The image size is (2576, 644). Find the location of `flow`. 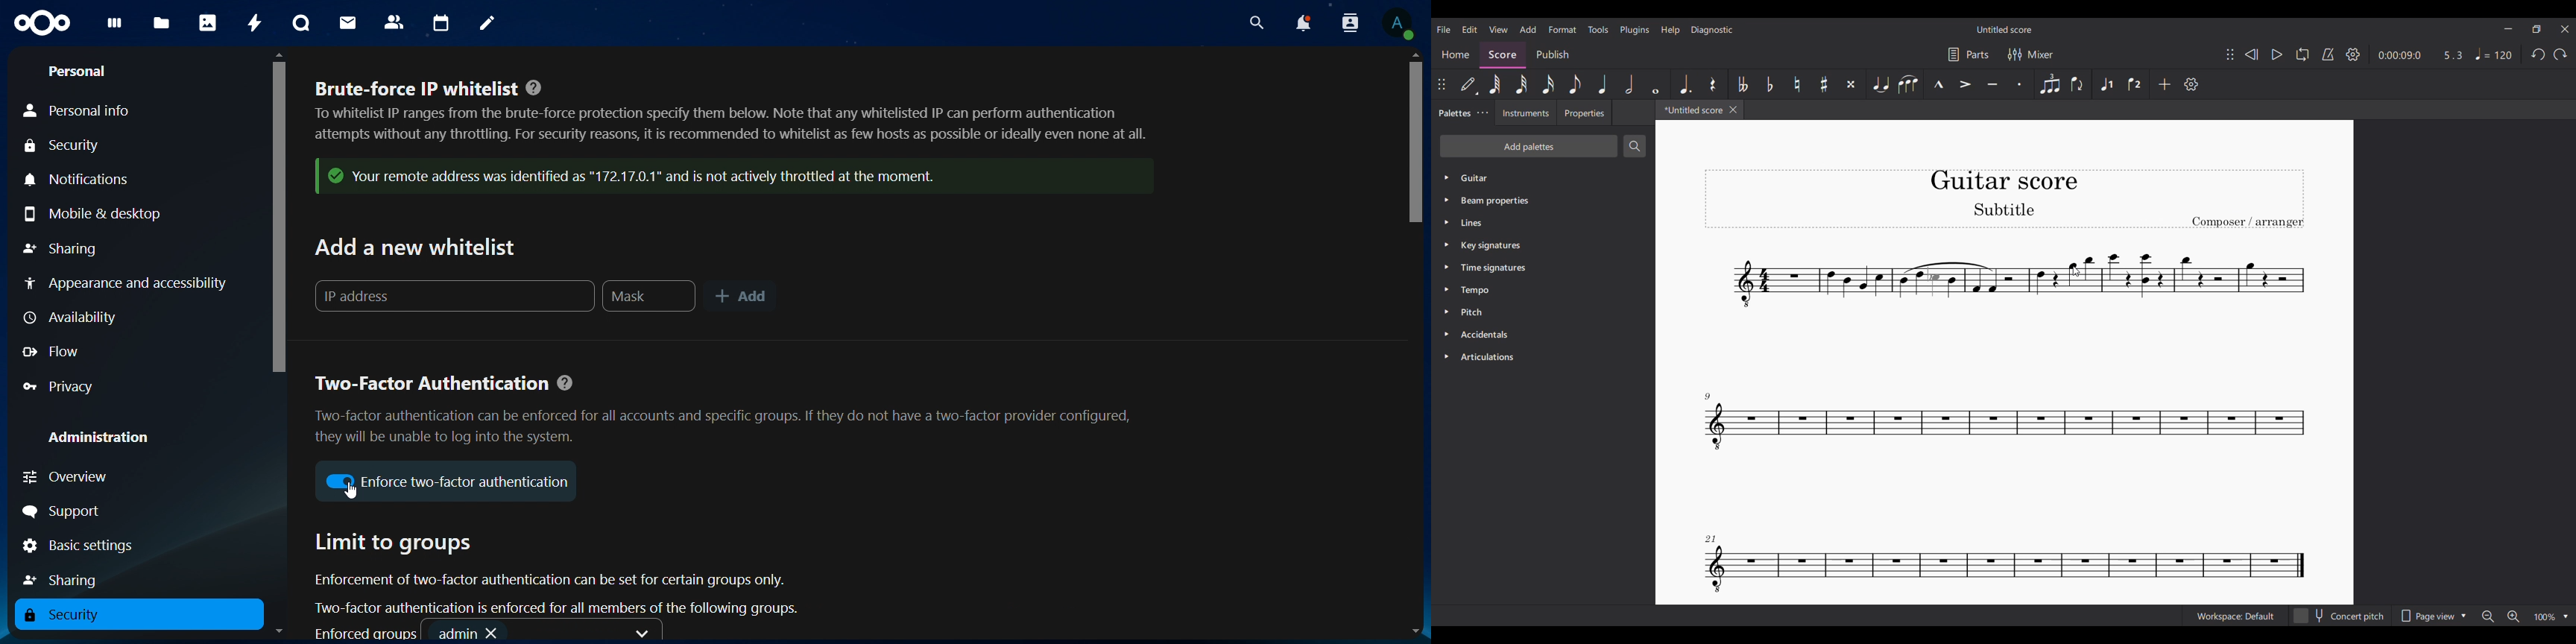

flow is located at coordinates (51, 353).